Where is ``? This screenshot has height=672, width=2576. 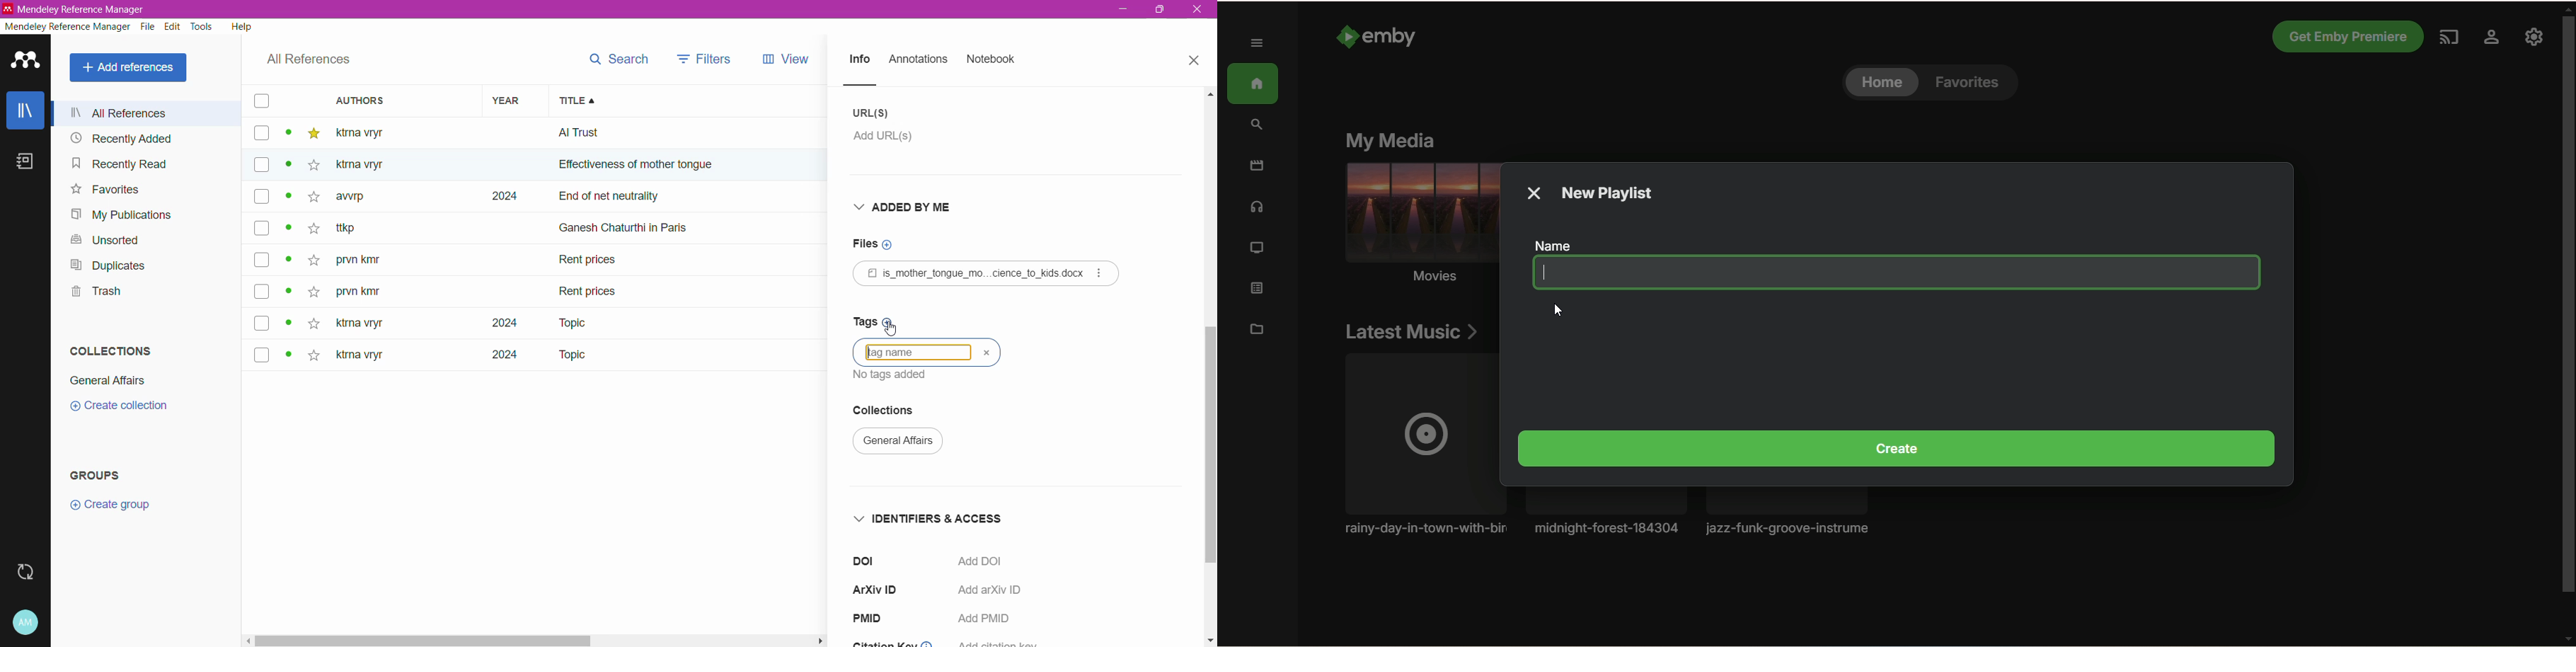
 is located at coordinates (368, 165).